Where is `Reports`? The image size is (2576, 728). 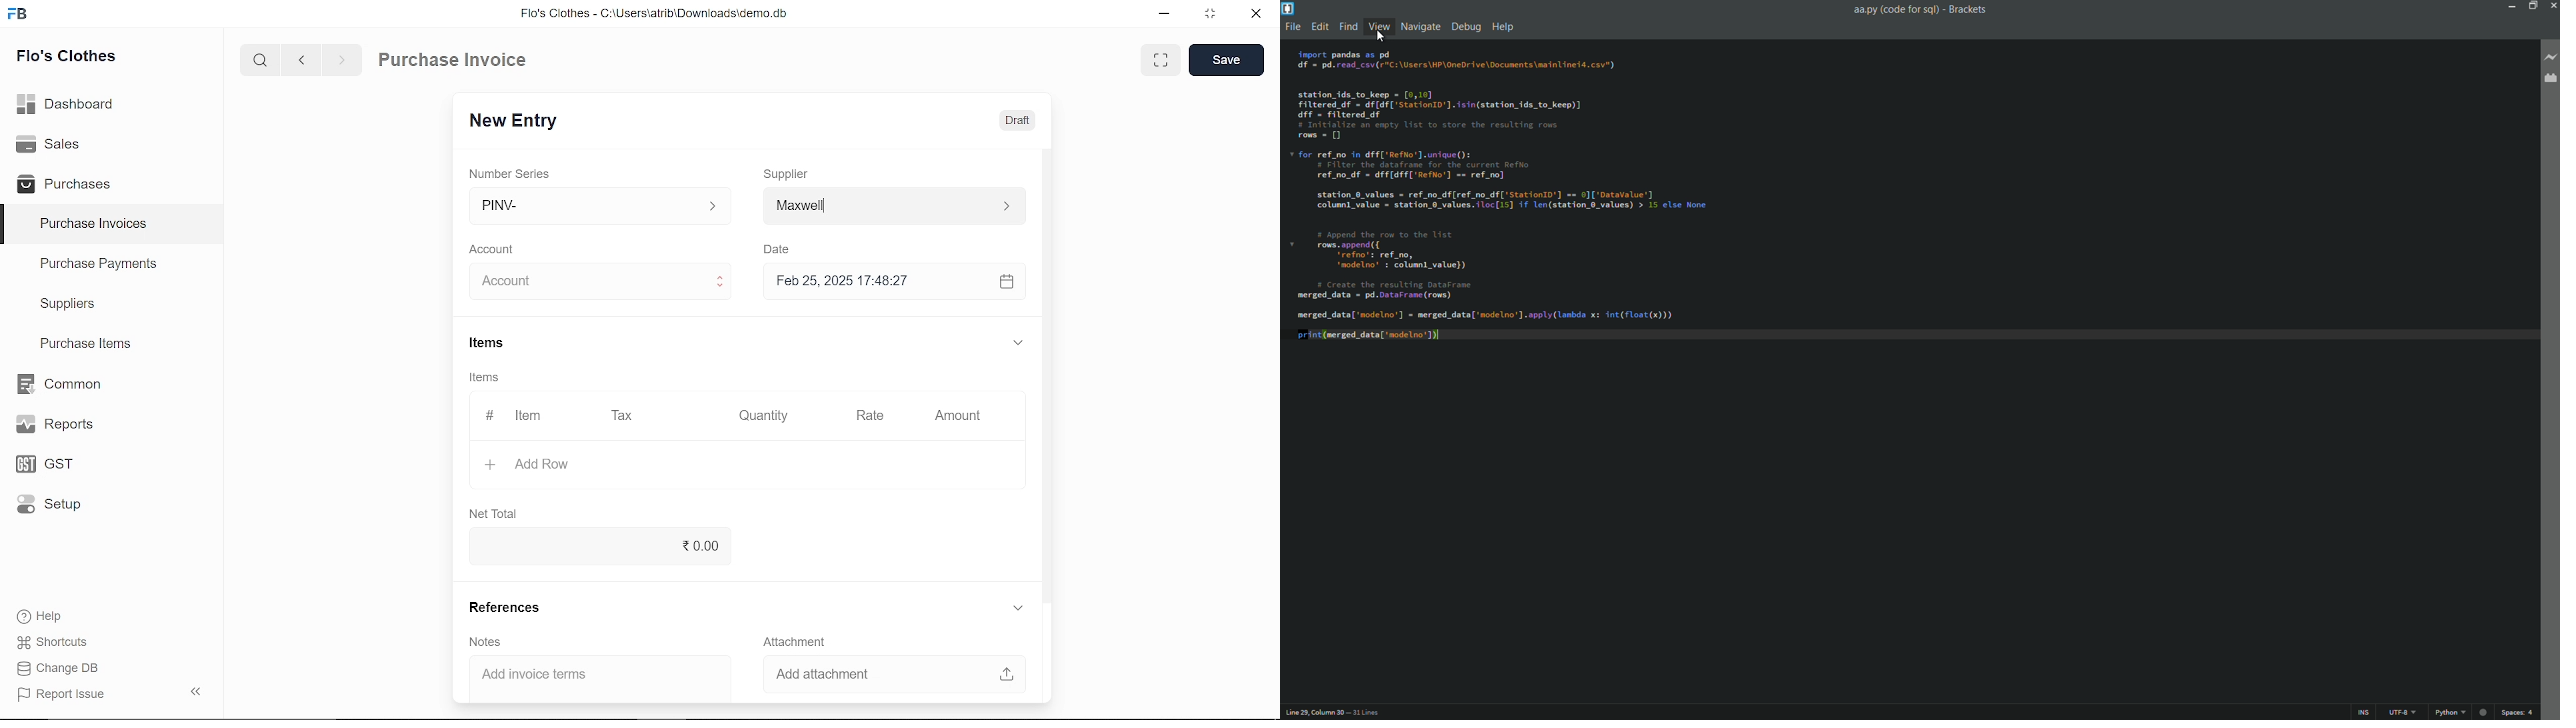 Reports is located at coordinates (54, 425).